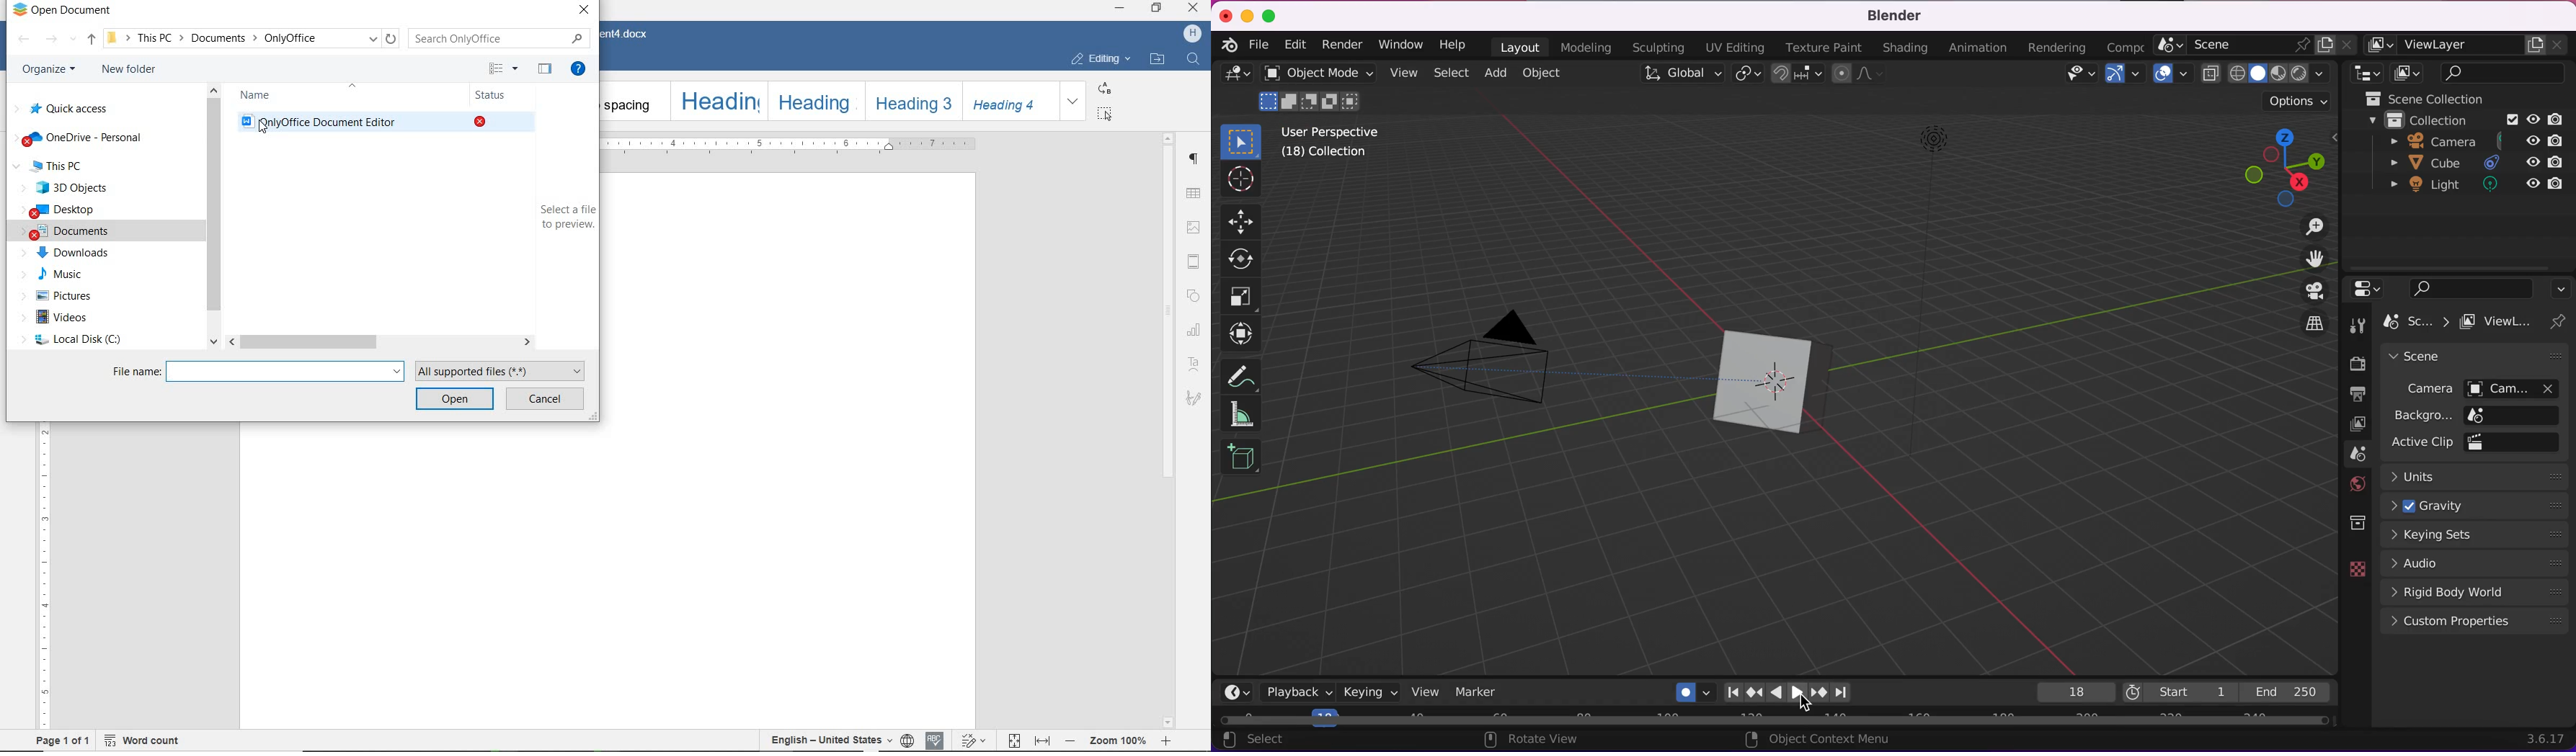  Describe the element at coordinates (2180, 692) in the screenshot. I see `first frame` at that location.